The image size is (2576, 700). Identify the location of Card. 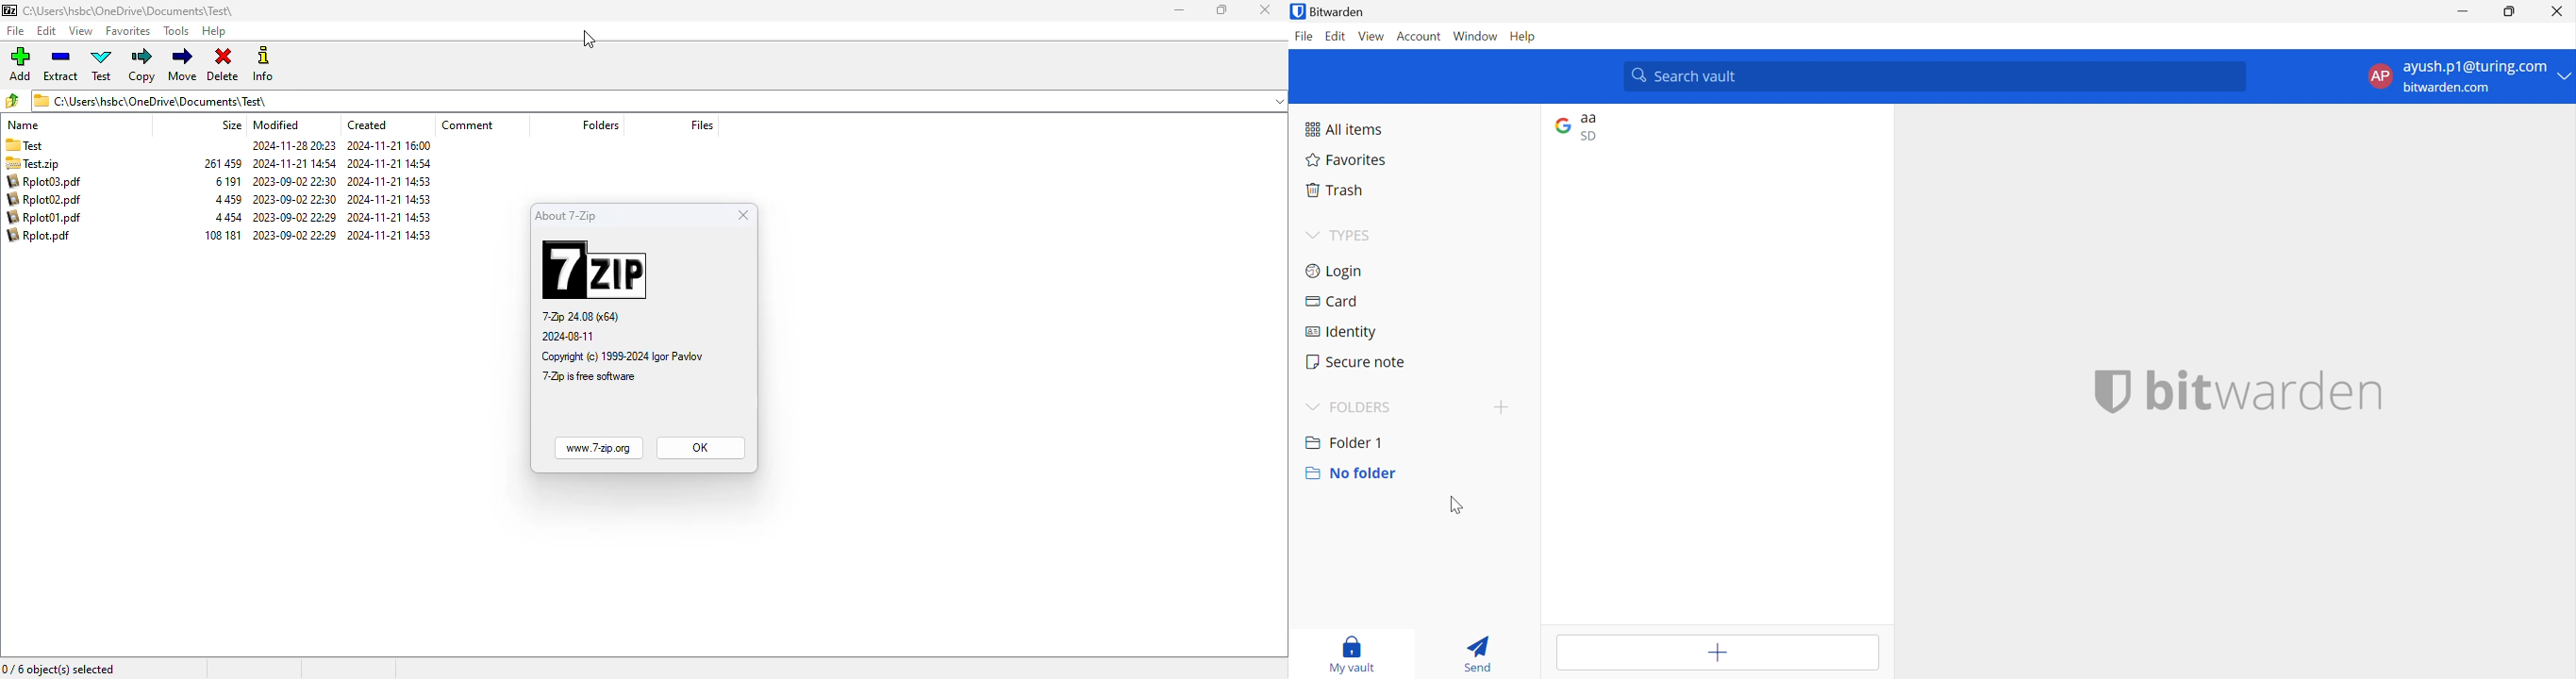
(1334, 301).